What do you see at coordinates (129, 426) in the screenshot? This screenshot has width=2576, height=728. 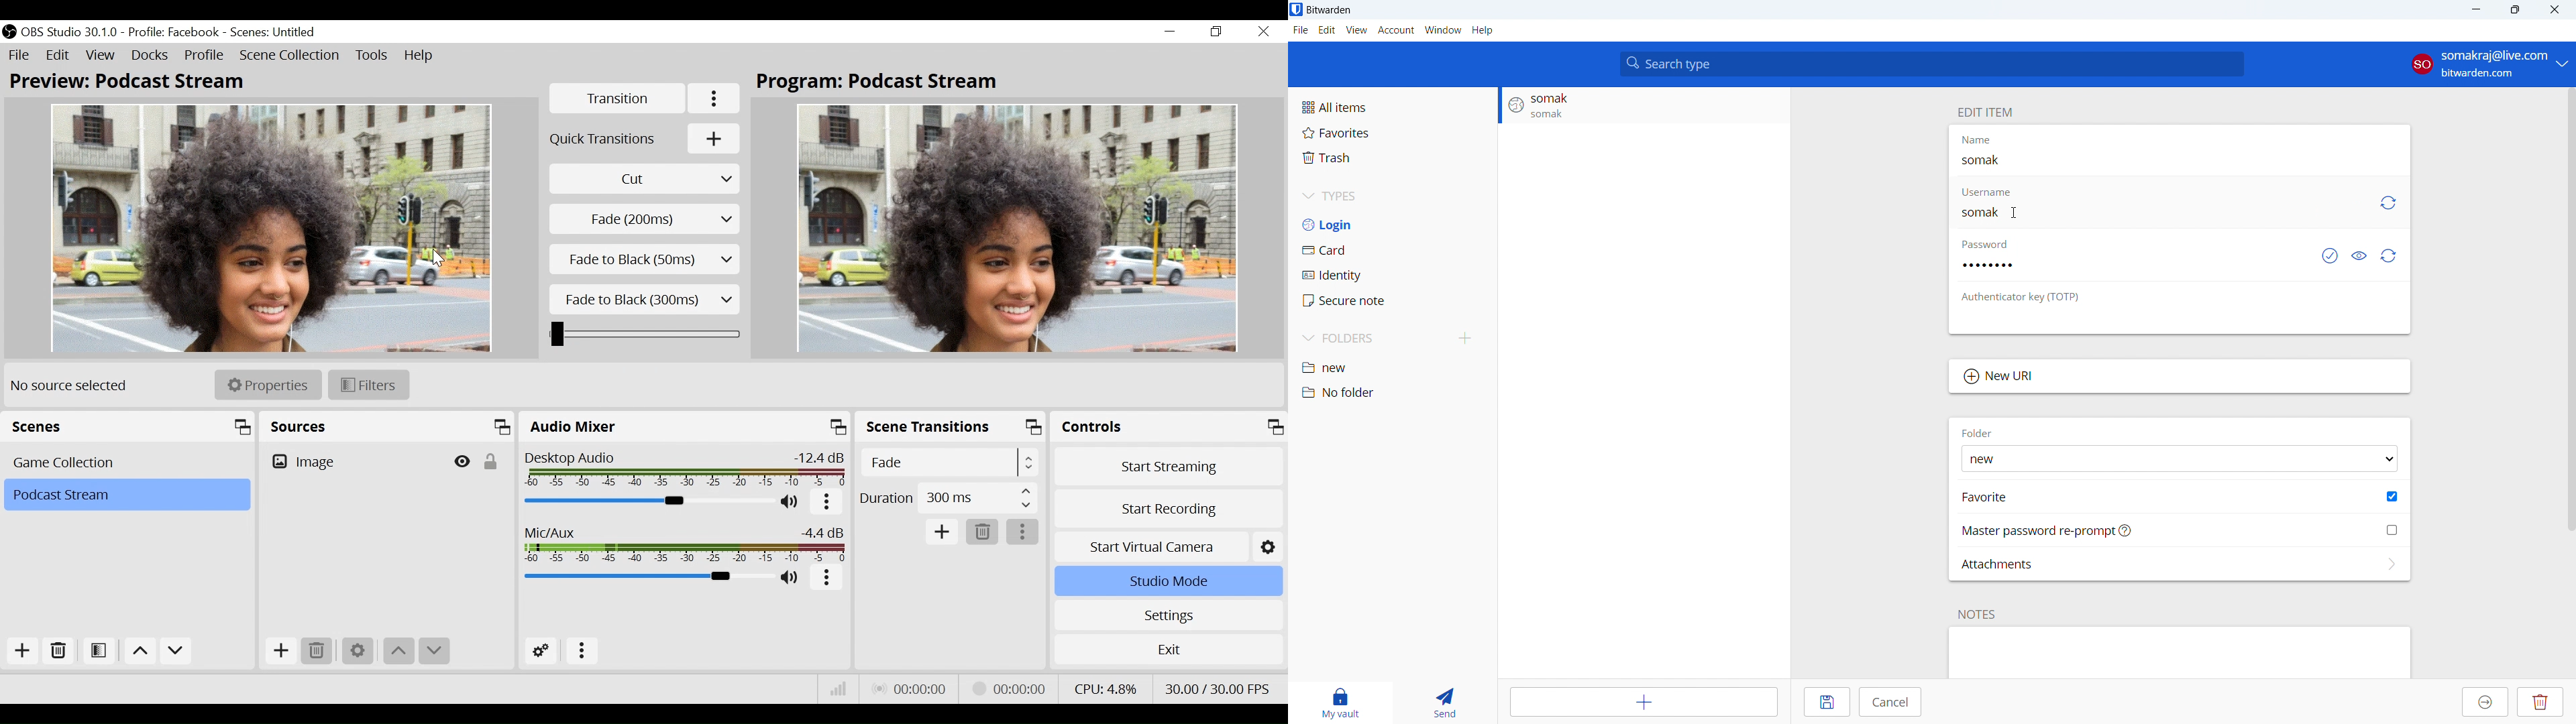 I see `Scenes` at bounding box center [129, 426].